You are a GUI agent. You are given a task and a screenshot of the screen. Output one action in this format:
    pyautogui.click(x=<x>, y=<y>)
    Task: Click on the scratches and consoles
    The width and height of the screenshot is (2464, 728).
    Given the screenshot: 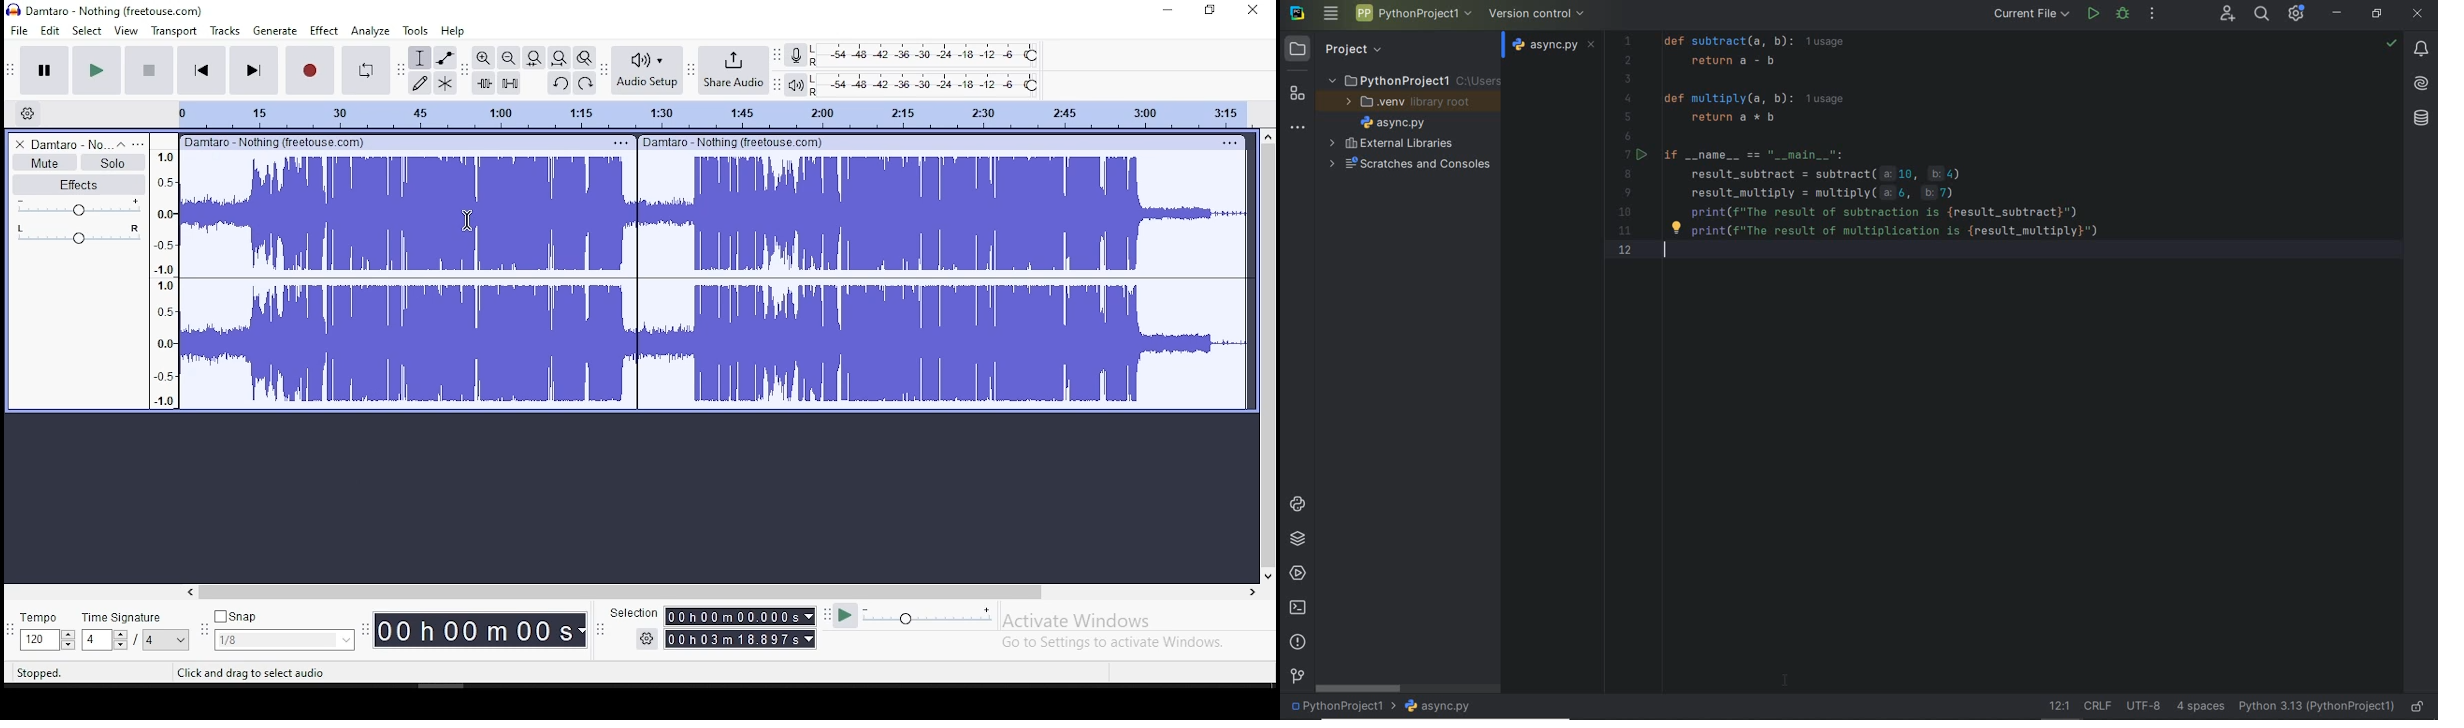 What is the action you would take?
    pyautogui.click(x=1405, y=166)
    